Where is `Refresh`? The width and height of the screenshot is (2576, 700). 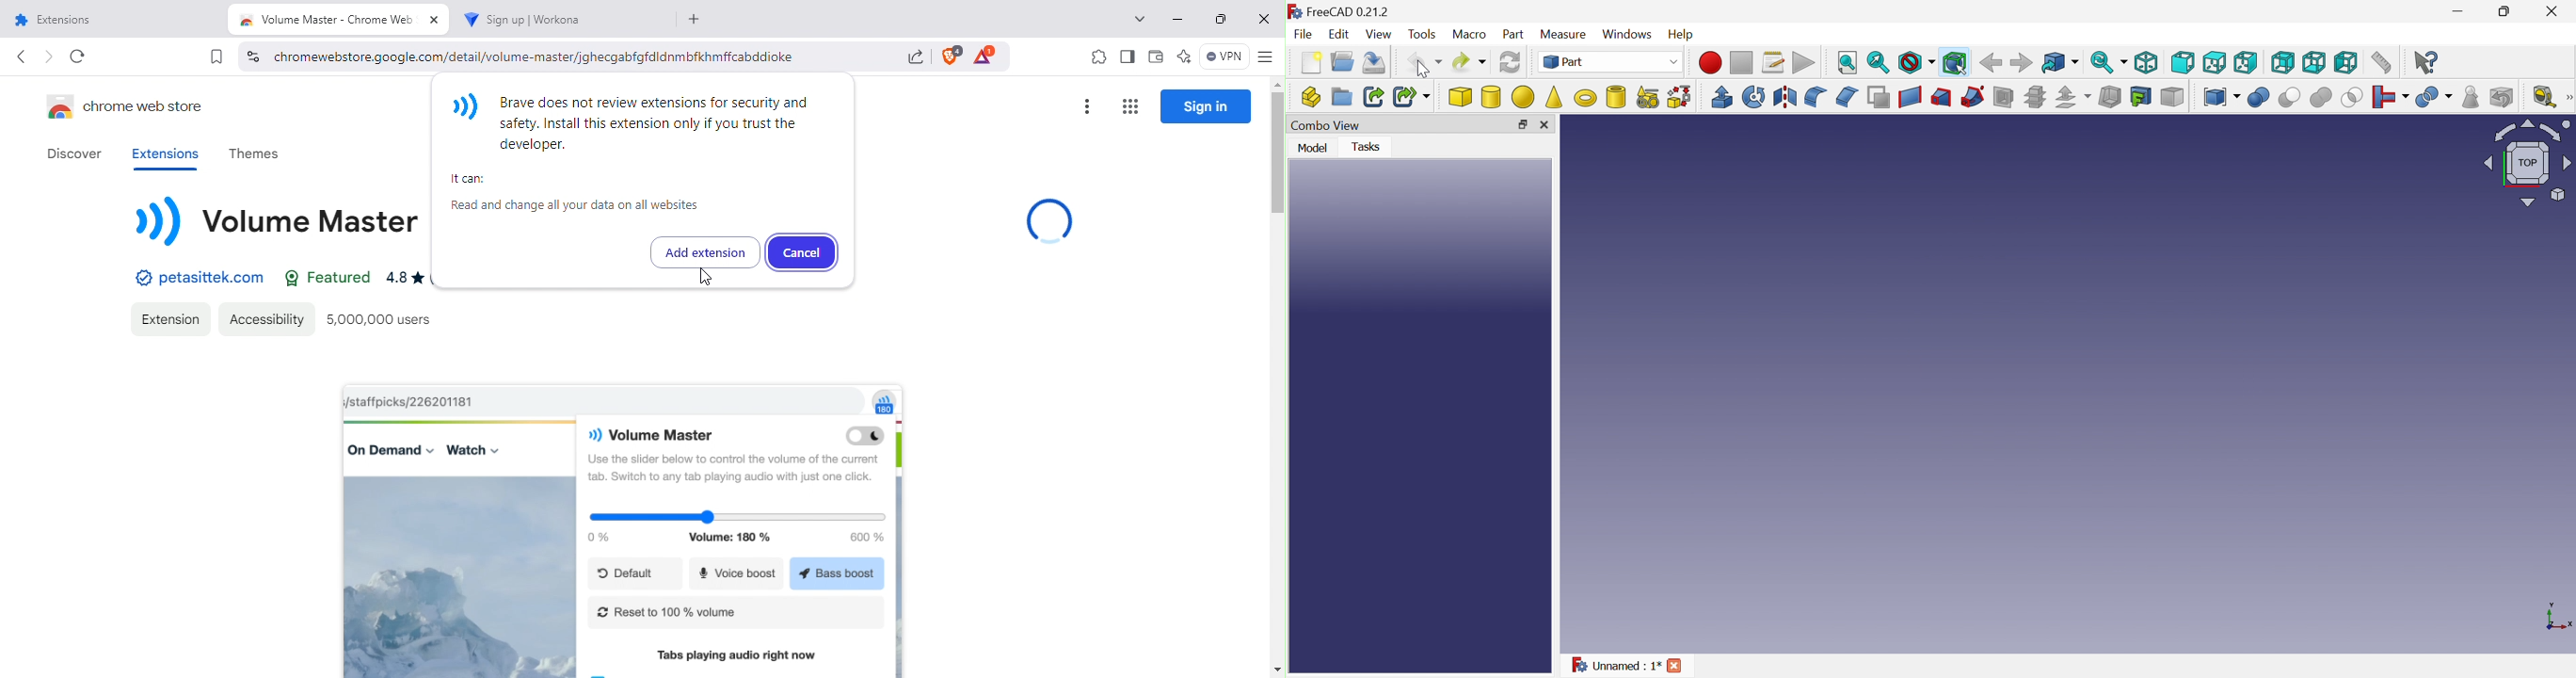 Refresh is located at coordinates (1511, 62).